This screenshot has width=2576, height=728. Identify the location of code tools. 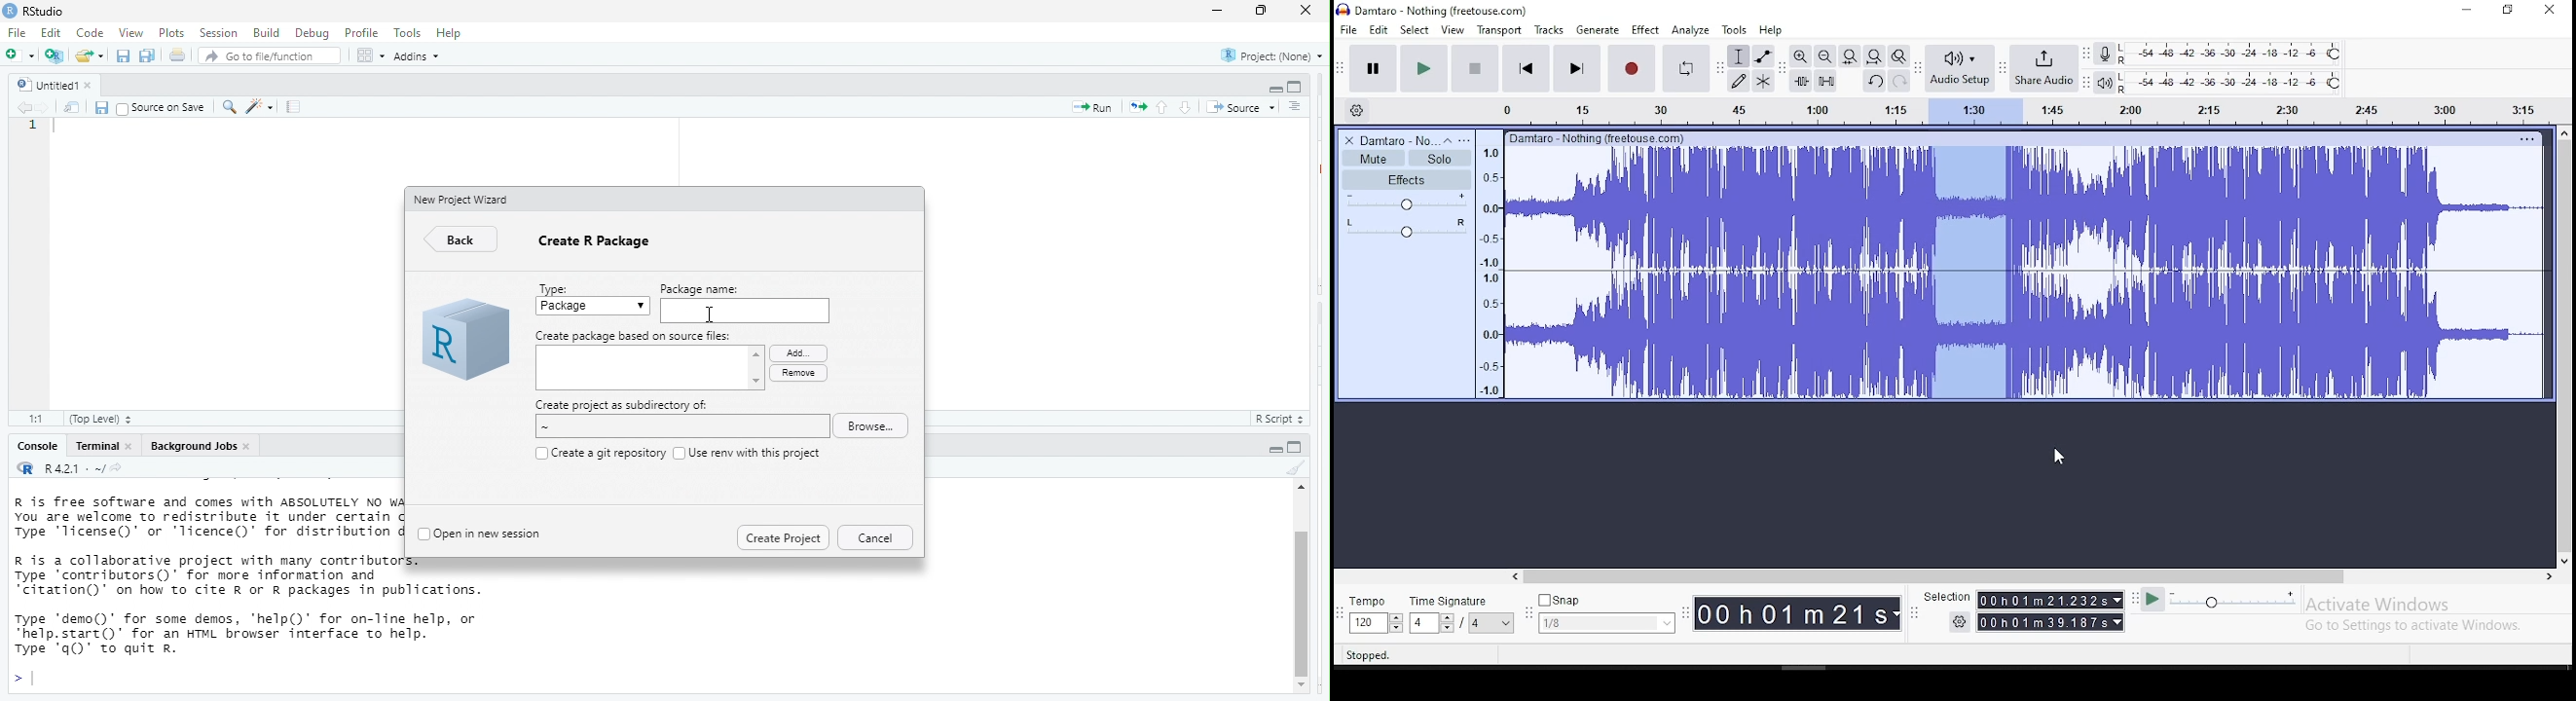
(262, 107).